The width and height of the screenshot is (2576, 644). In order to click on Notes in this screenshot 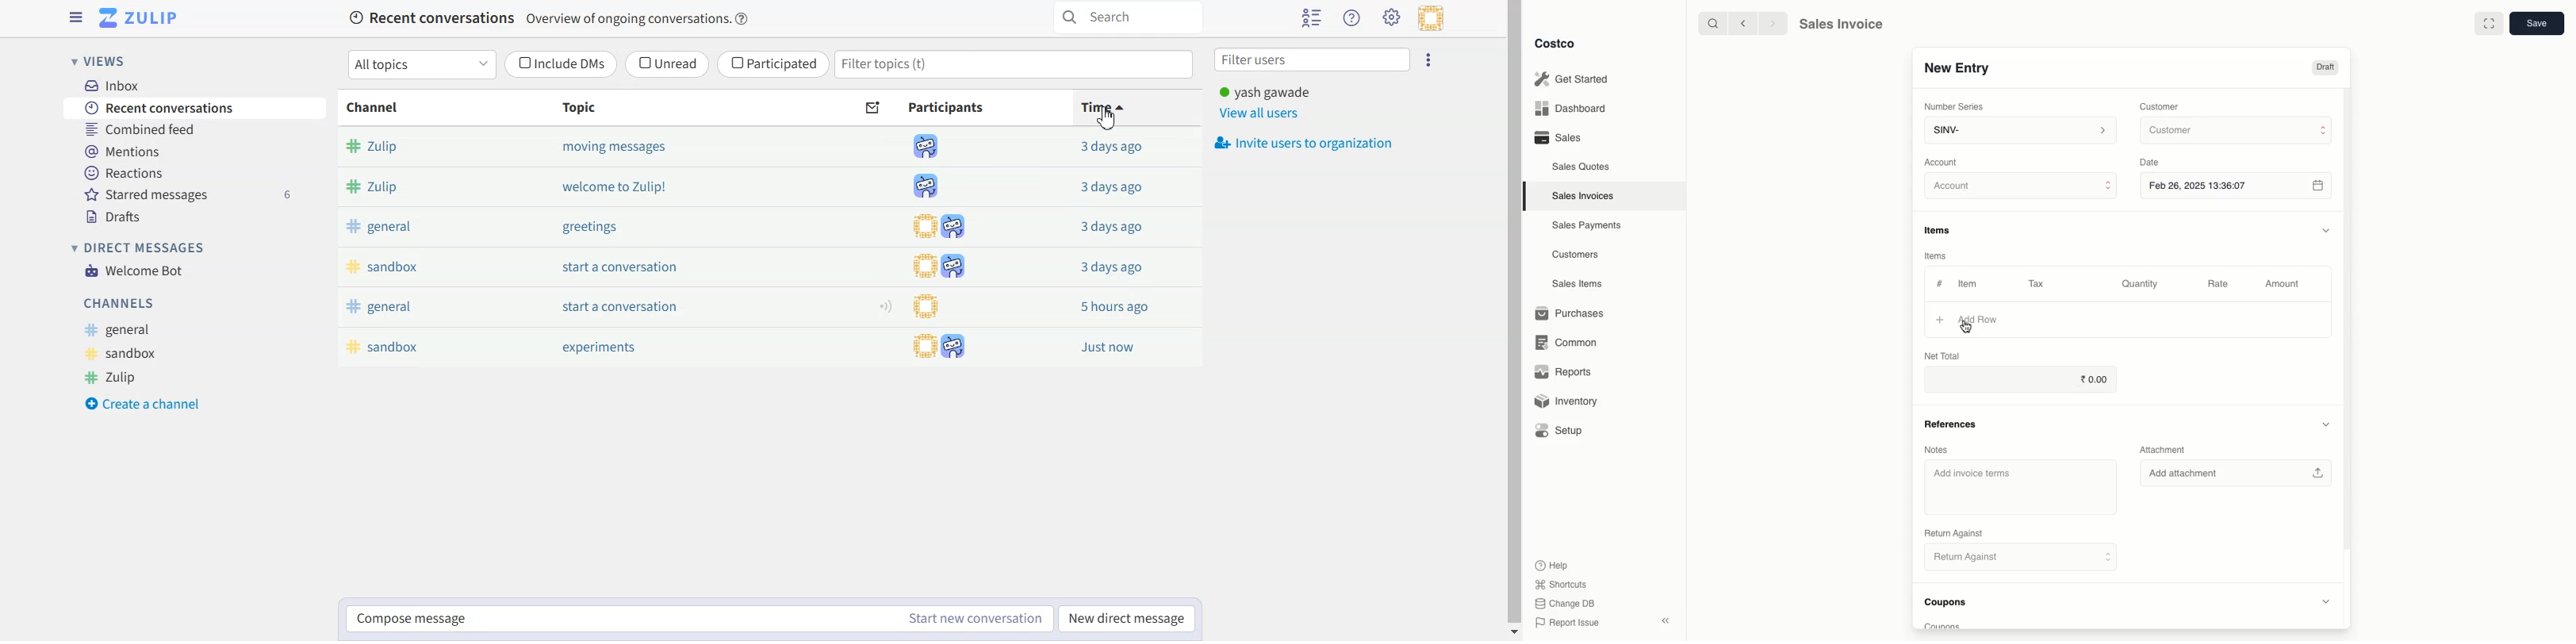, I will do `click(1935, 450)`.